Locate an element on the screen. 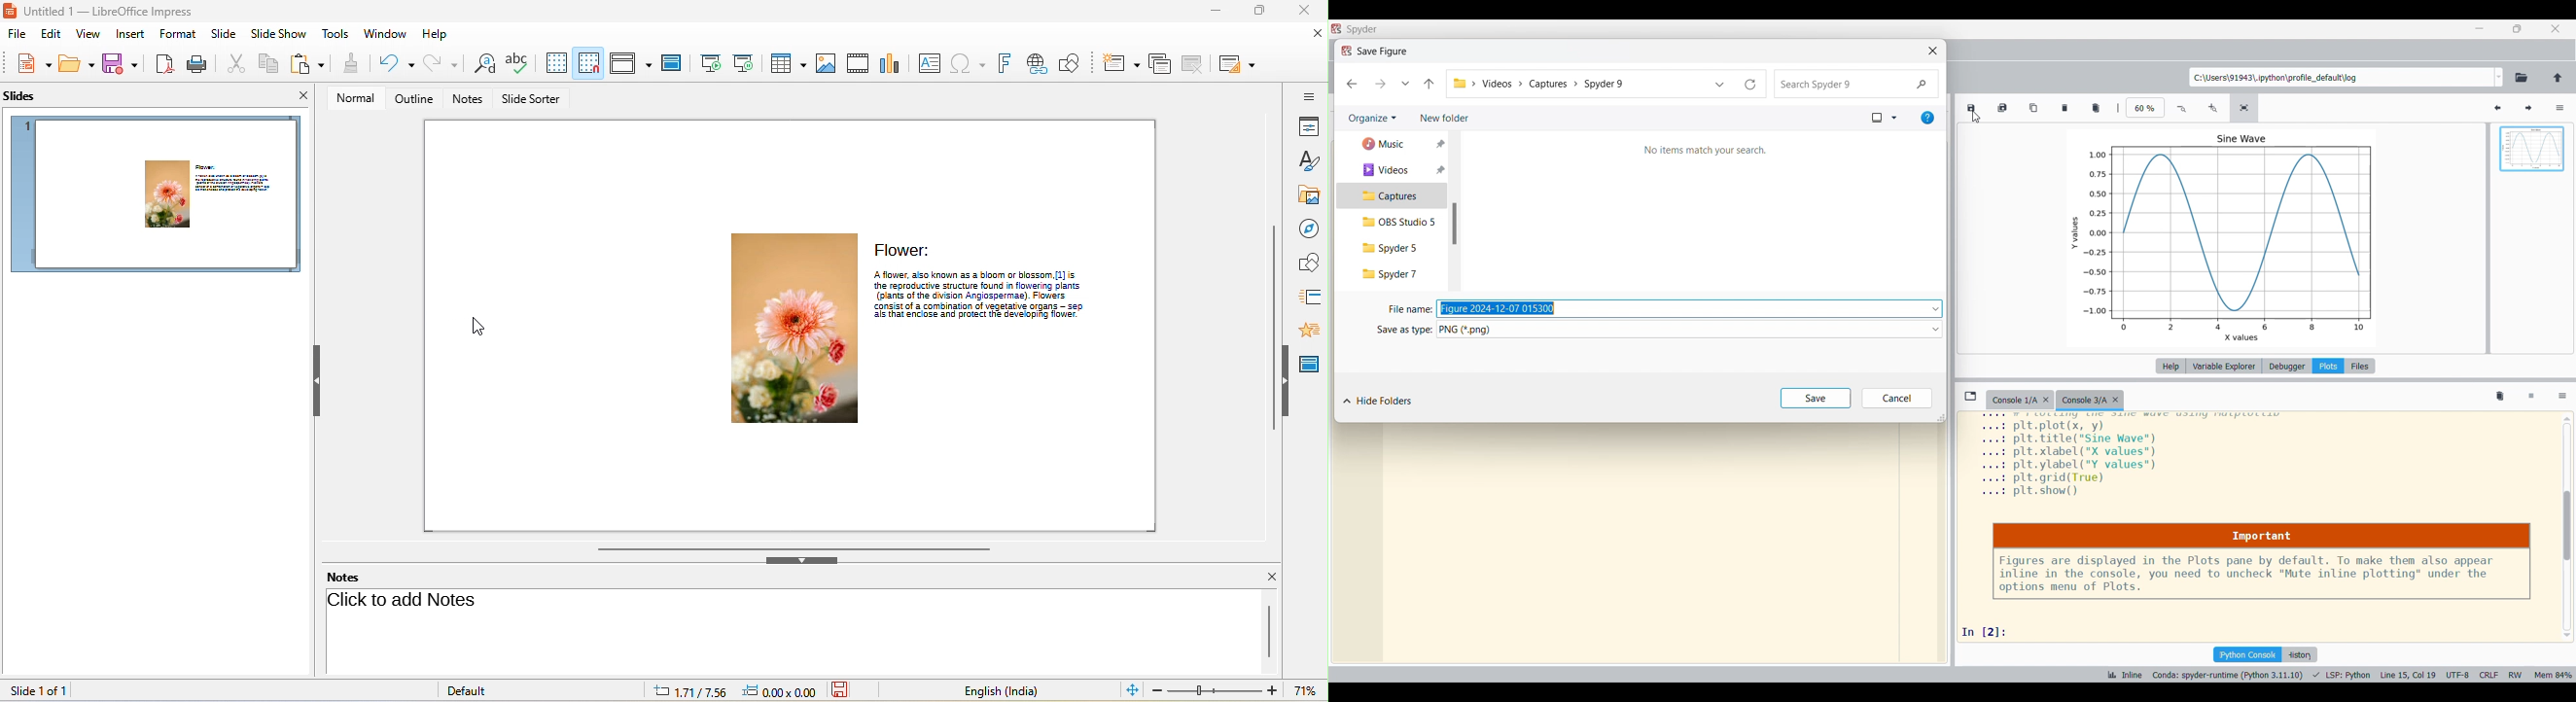 Image resolution: width=2576 pixels, height=728 pixels. image is located at coordinates (827, 63).